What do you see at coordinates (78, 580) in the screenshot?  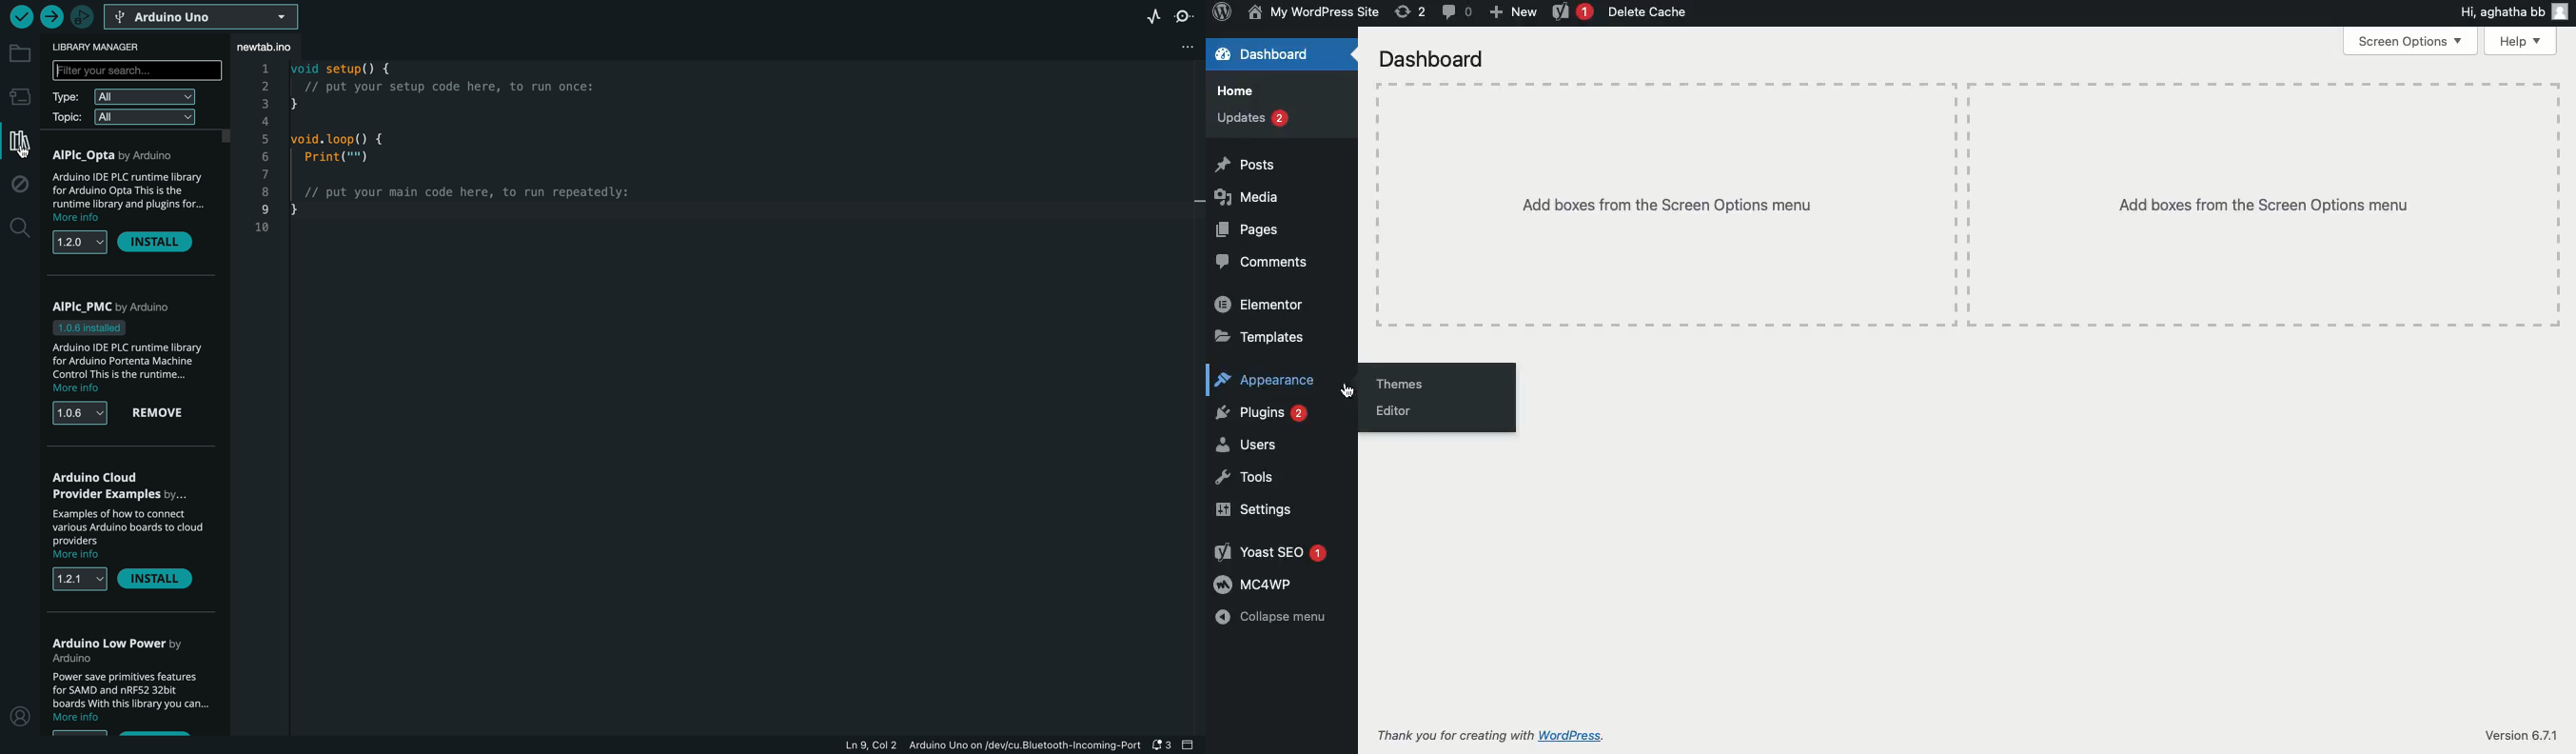 I see `versions` at bounding box center [78, 580].